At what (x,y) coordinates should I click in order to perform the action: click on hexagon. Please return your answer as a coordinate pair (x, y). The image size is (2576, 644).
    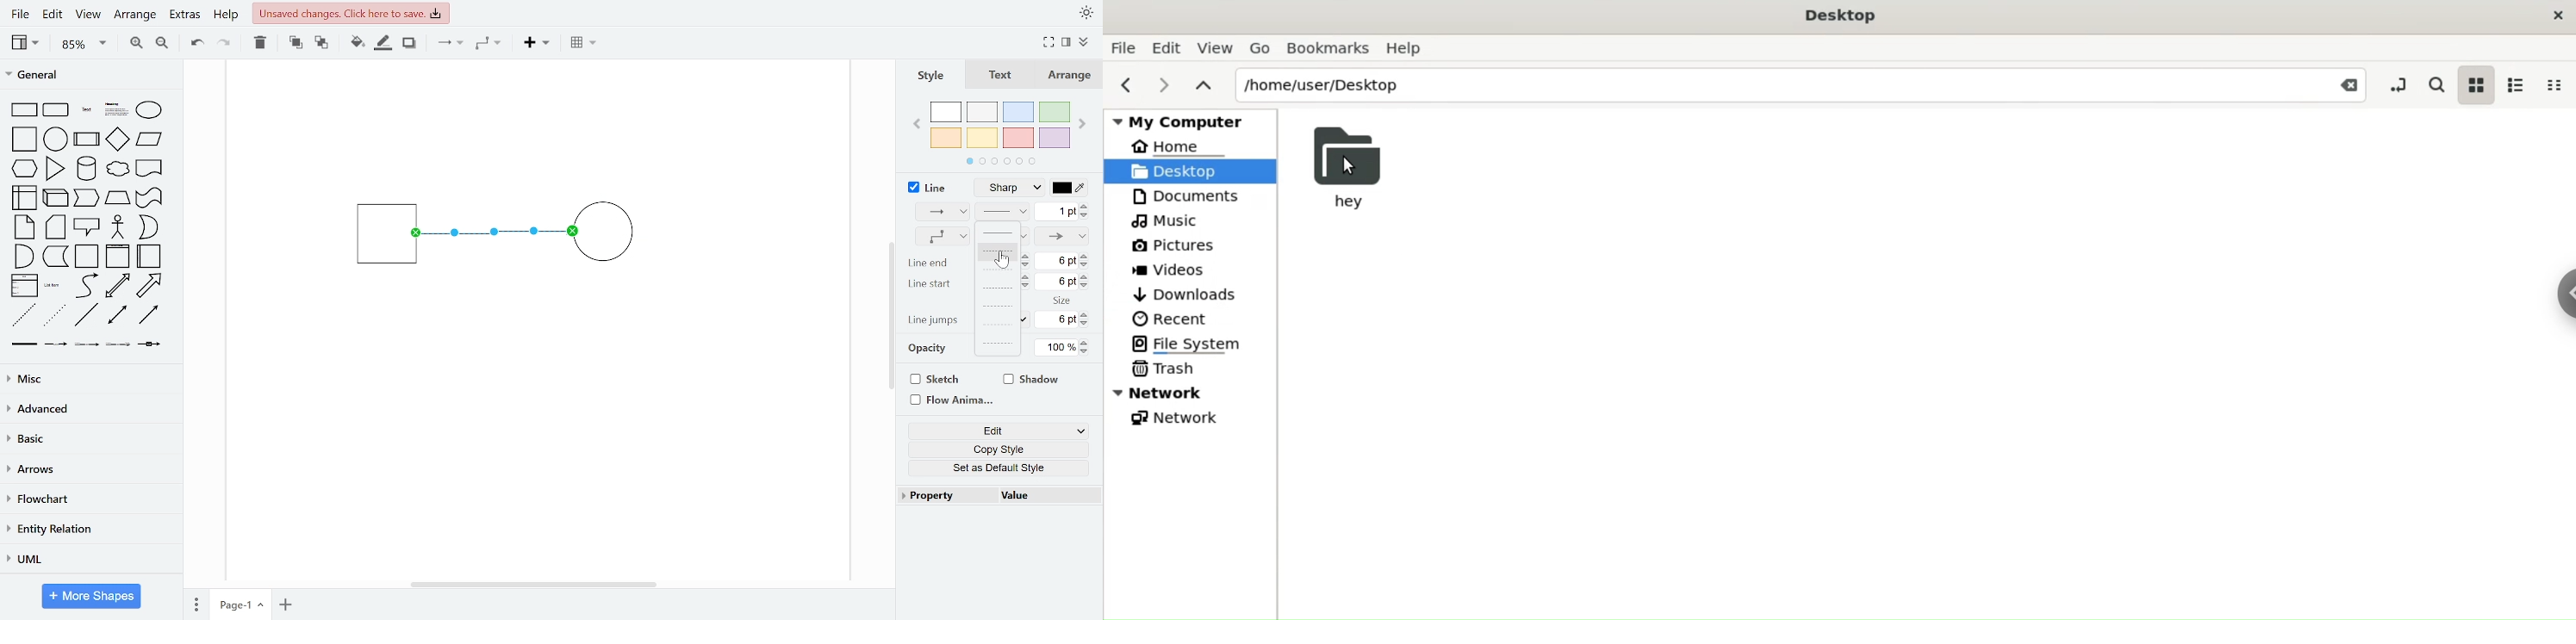
    Looking at the image, I should click on (28, 170).